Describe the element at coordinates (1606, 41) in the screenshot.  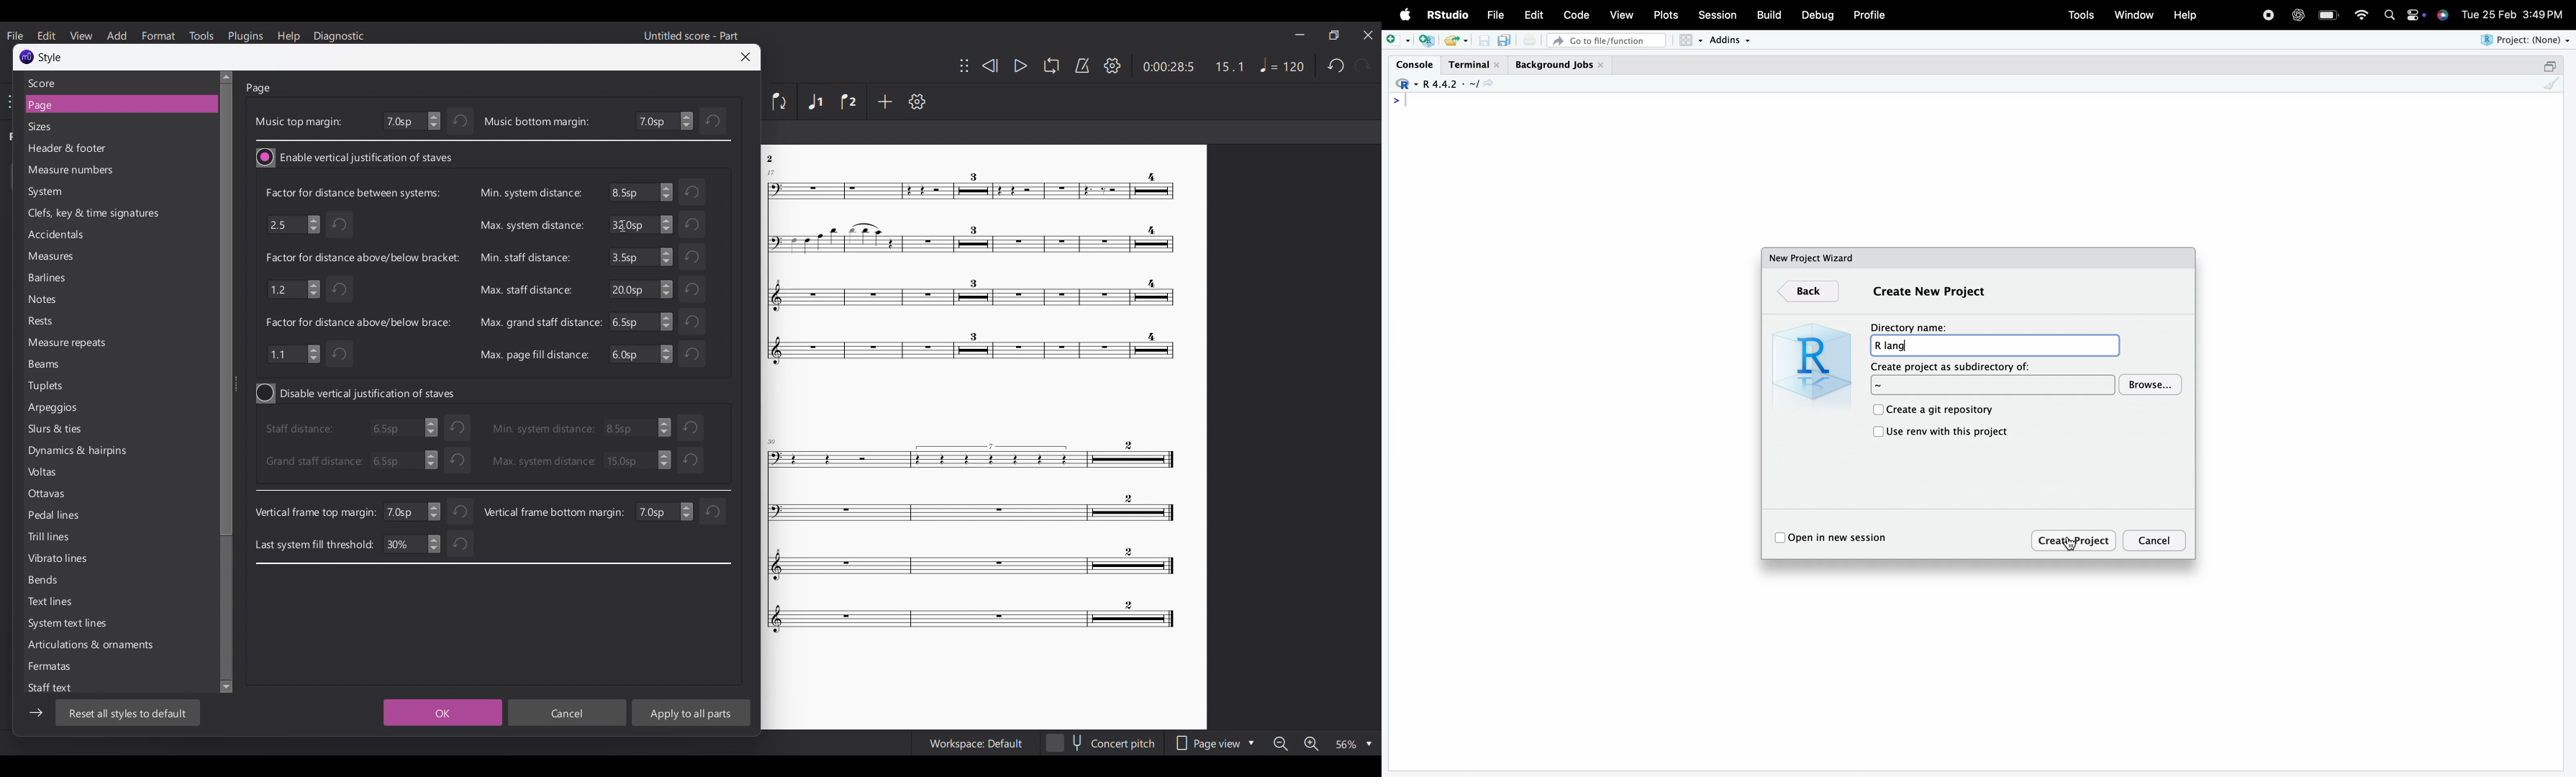
I see `Go to file/function` at that location.